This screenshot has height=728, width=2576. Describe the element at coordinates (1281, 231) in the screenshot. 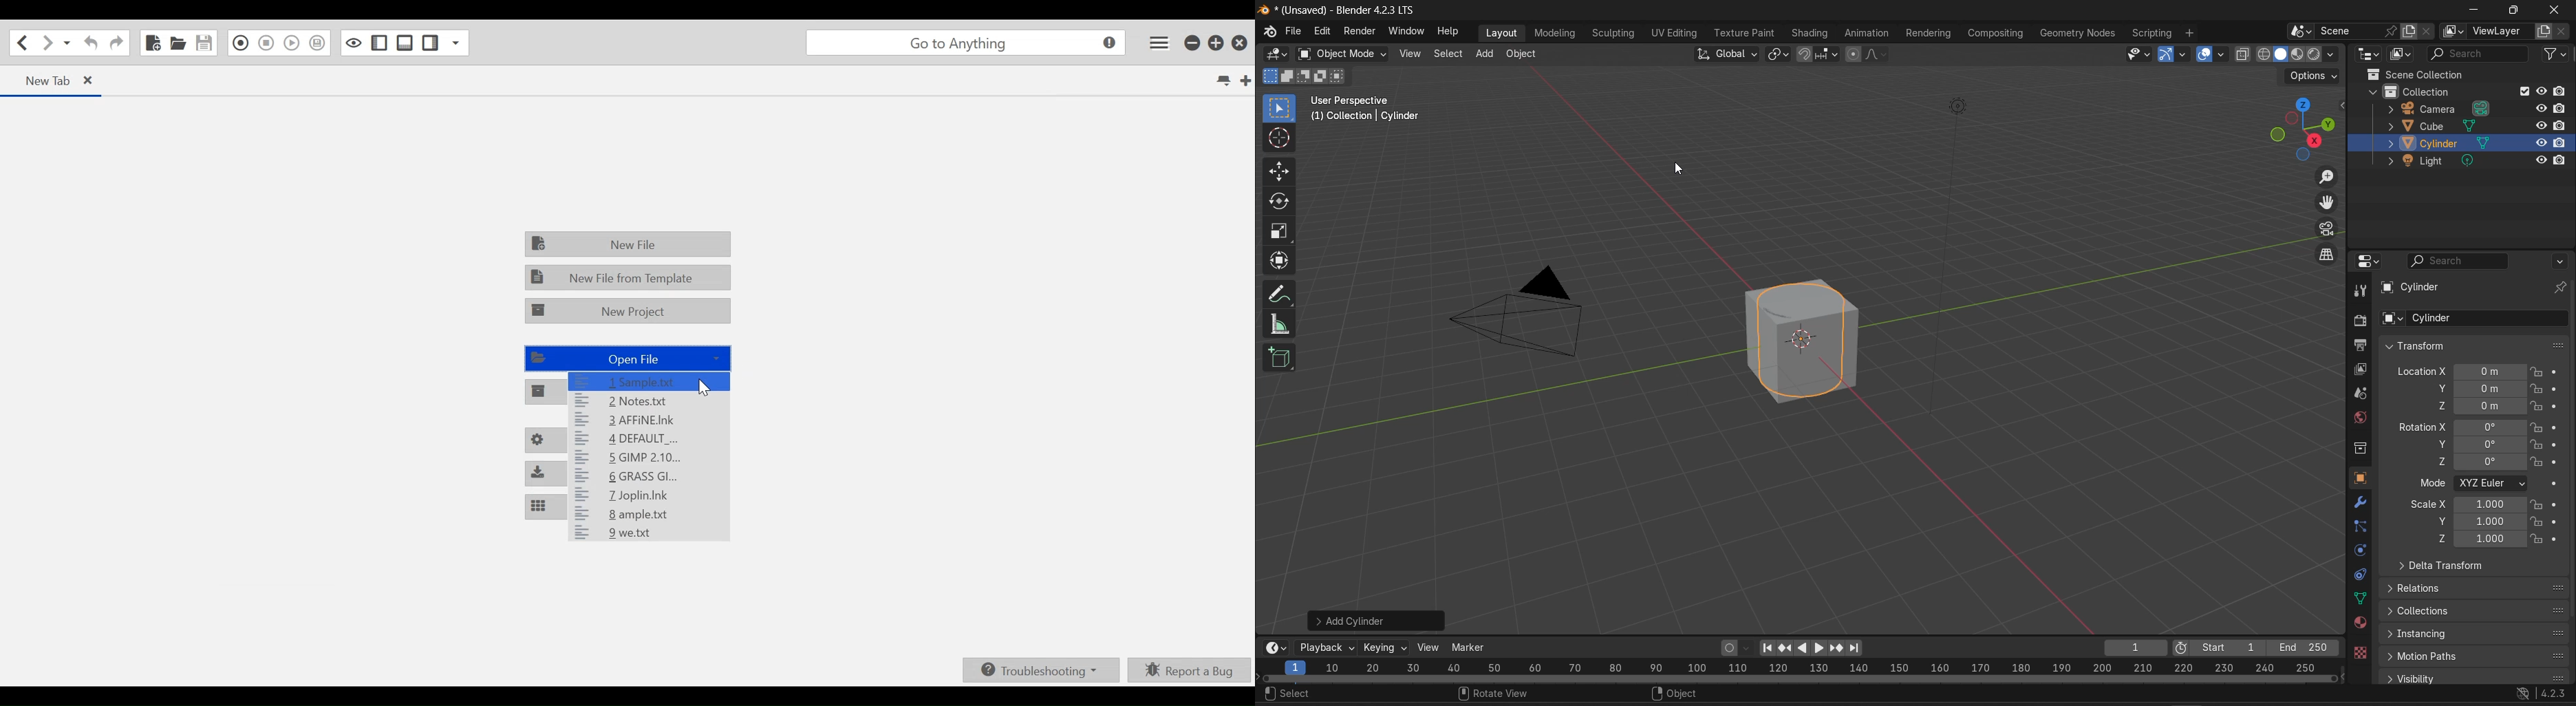

I see `scale` at that location.